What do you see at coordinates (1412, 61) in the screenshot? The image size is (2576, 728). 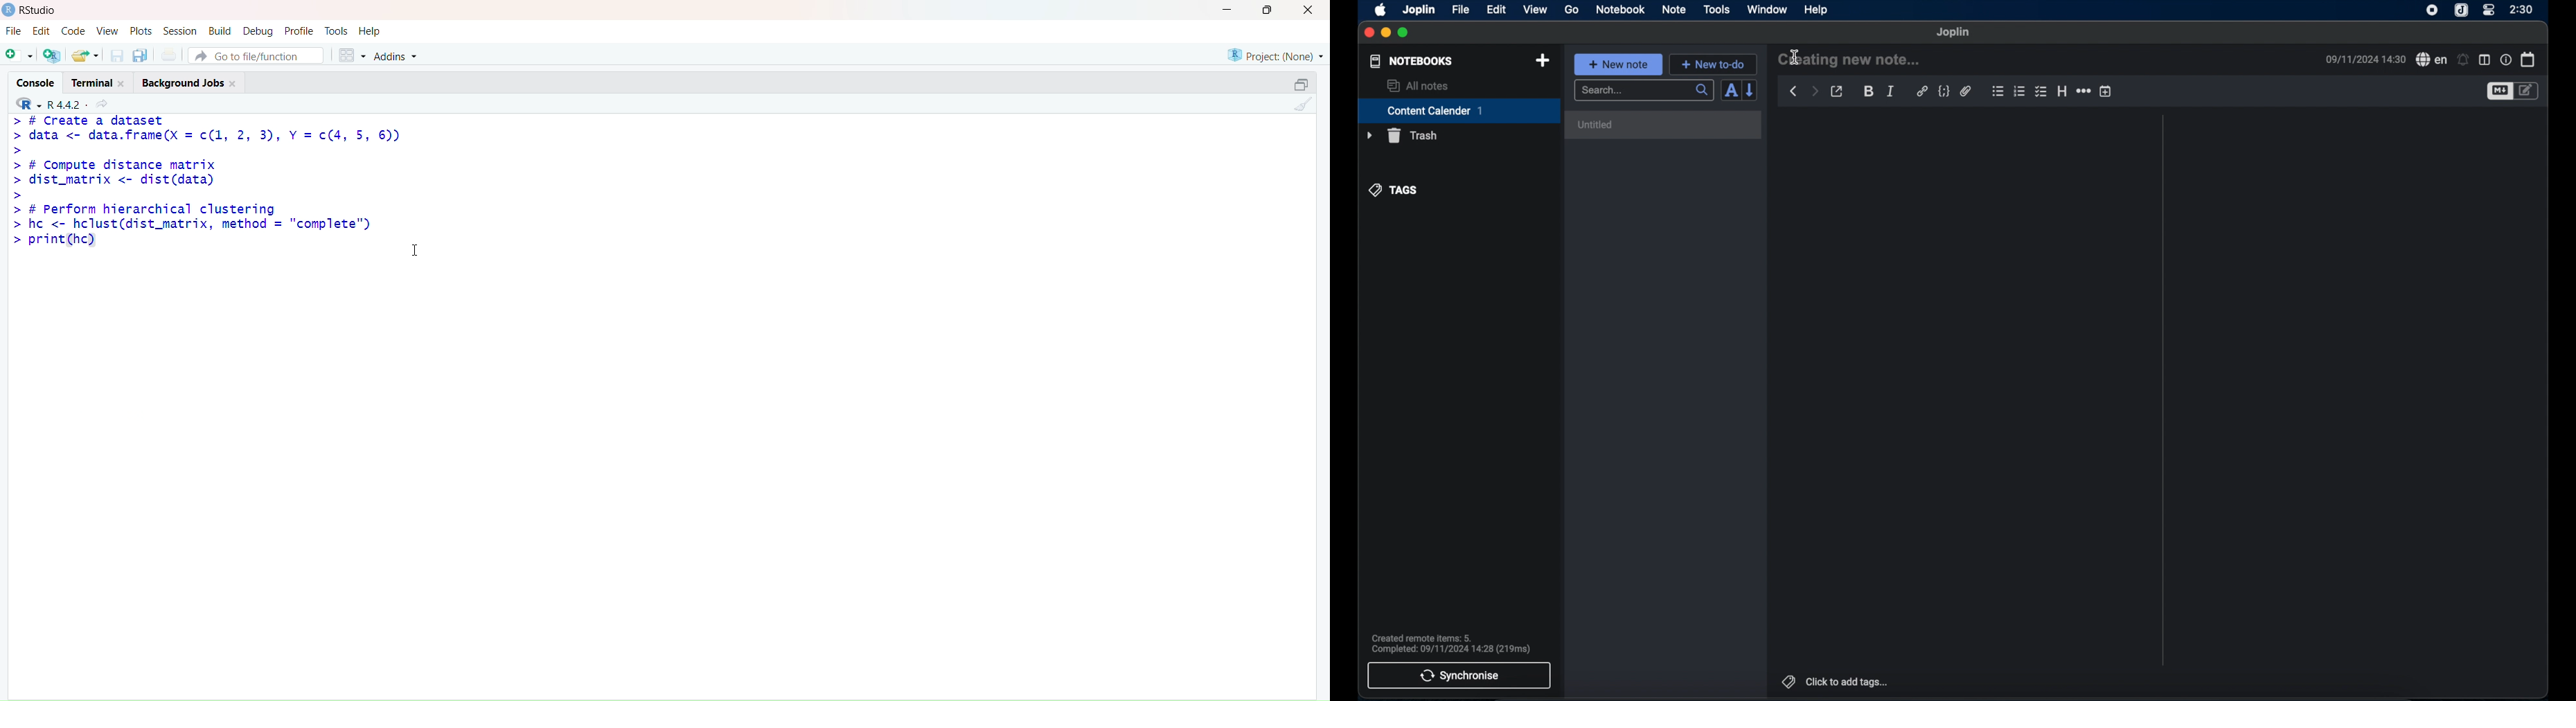 I see `notebooks` at bounding box center [1412, 61].